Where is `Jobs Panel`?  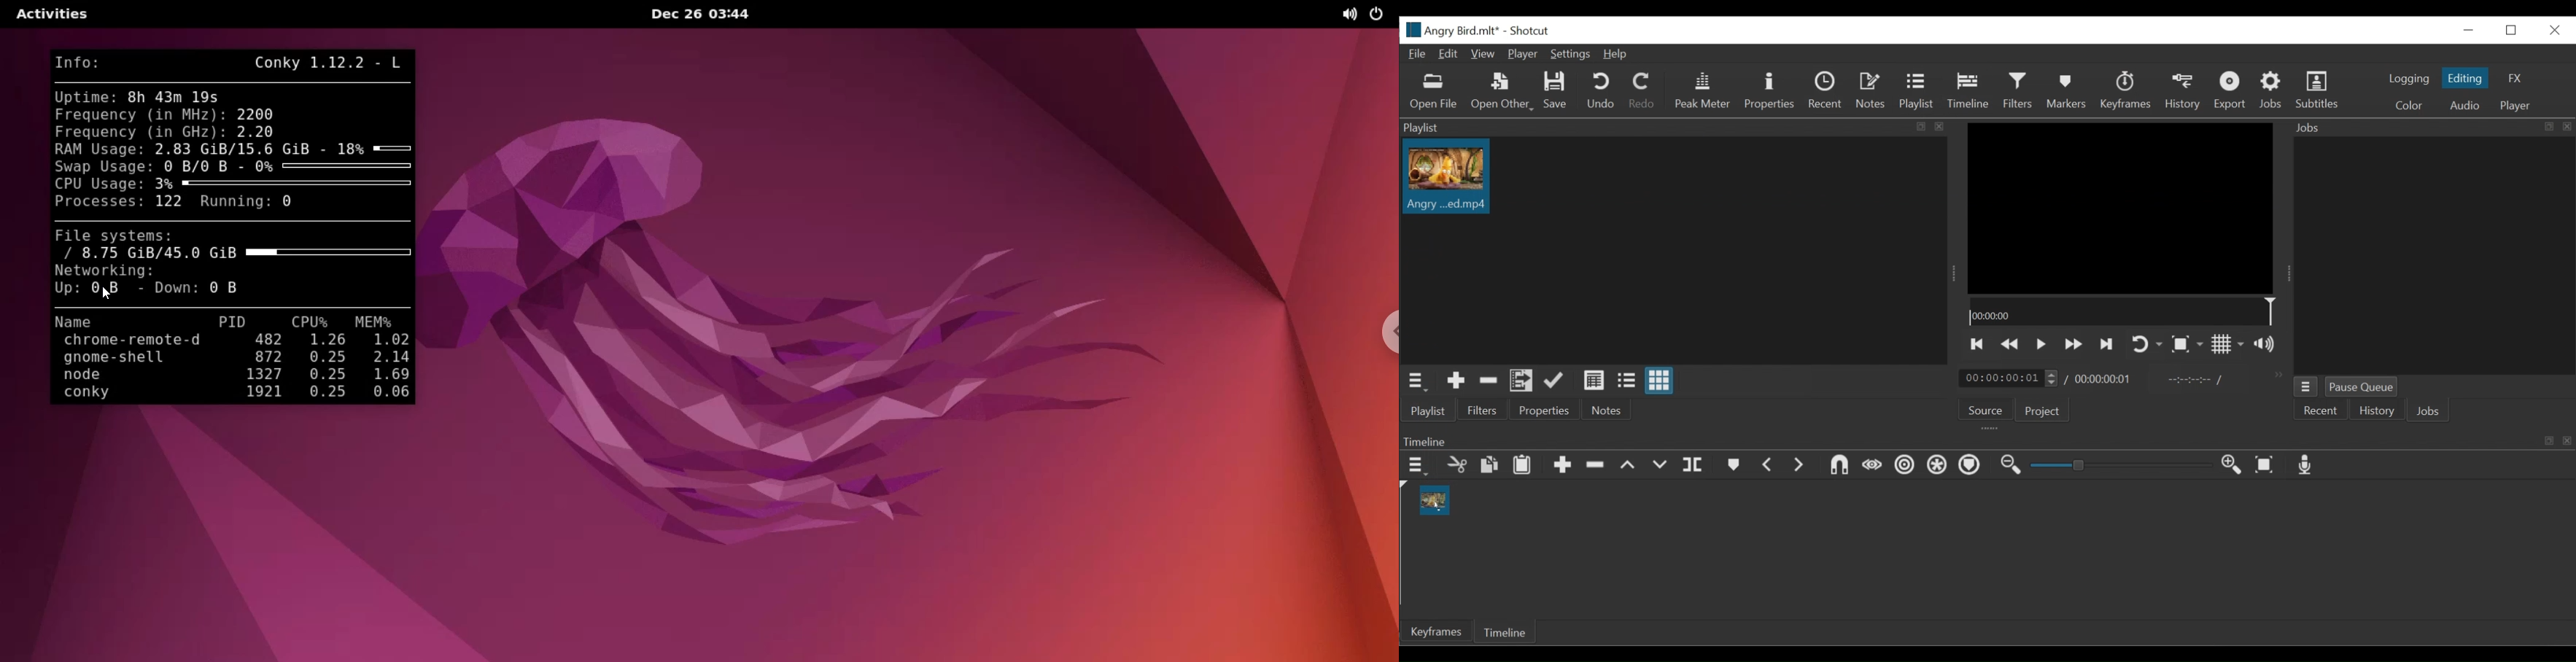 Jobs Panel is located at coordinates (2431, 253).